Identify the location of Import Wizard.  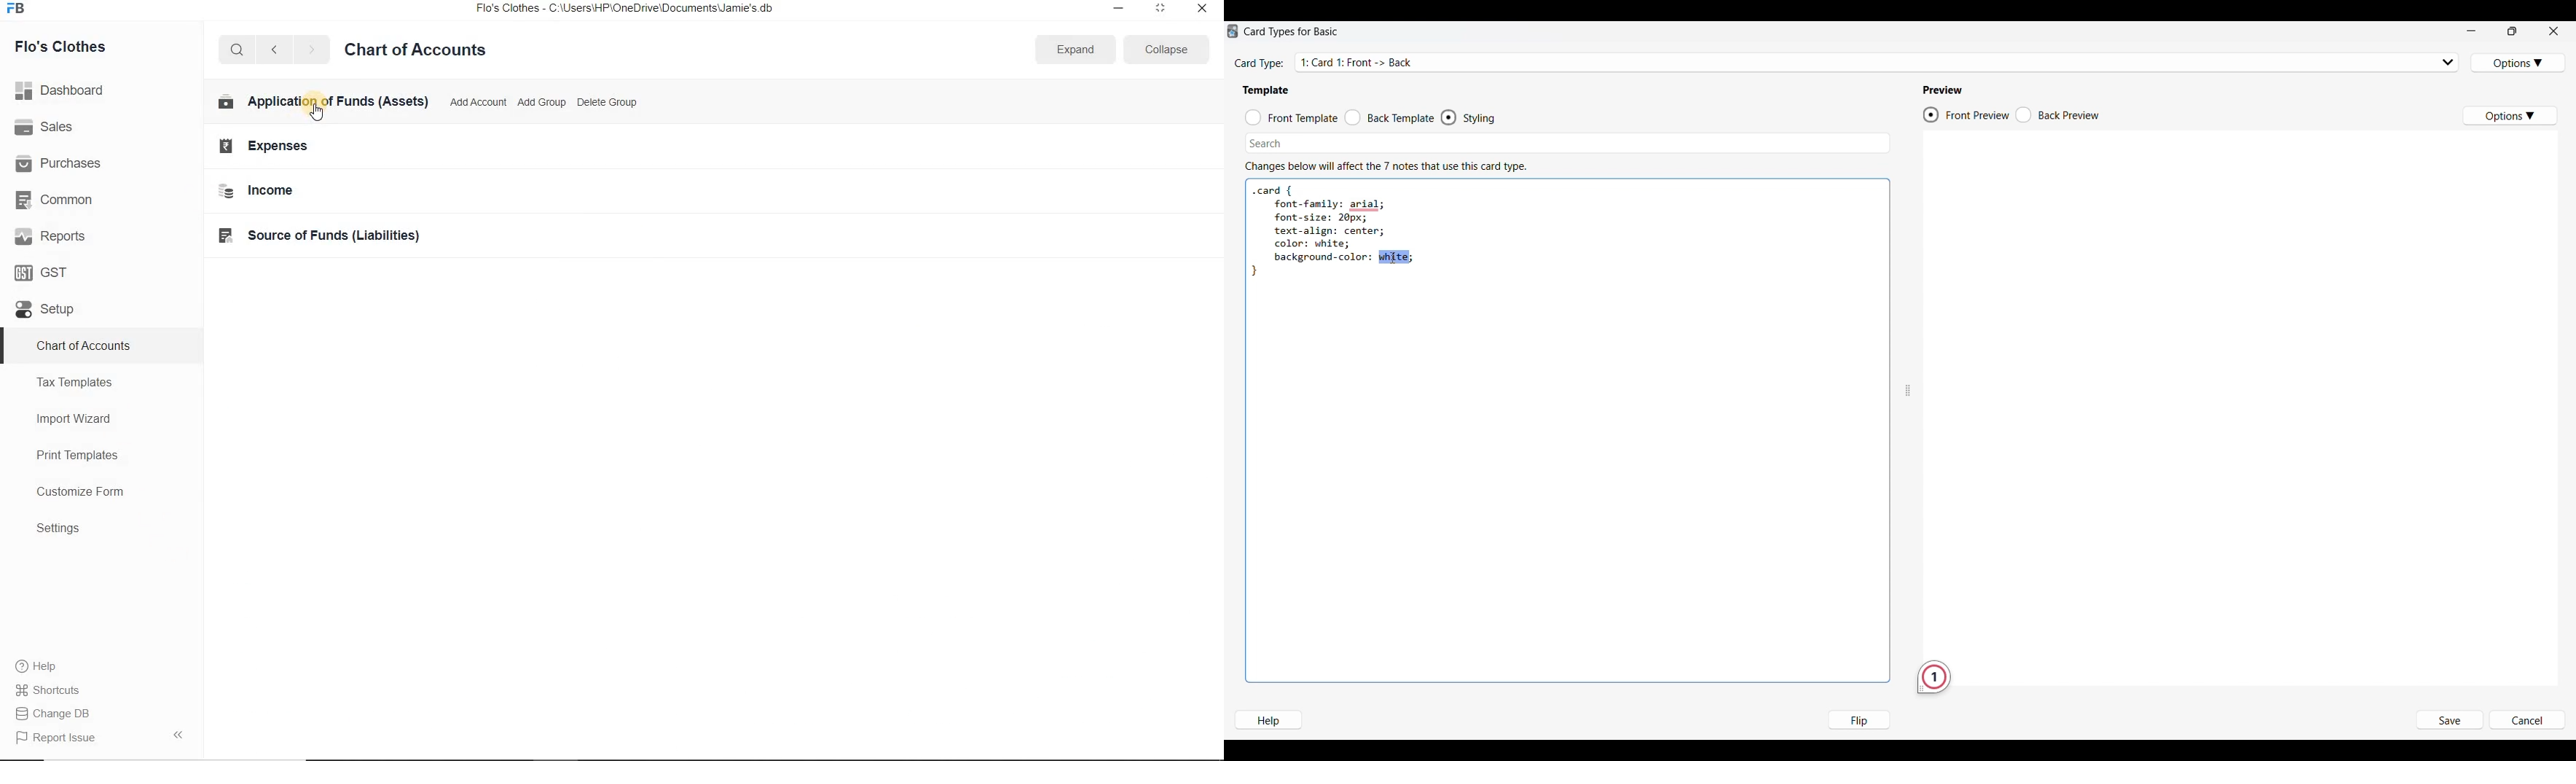
(92, 421).